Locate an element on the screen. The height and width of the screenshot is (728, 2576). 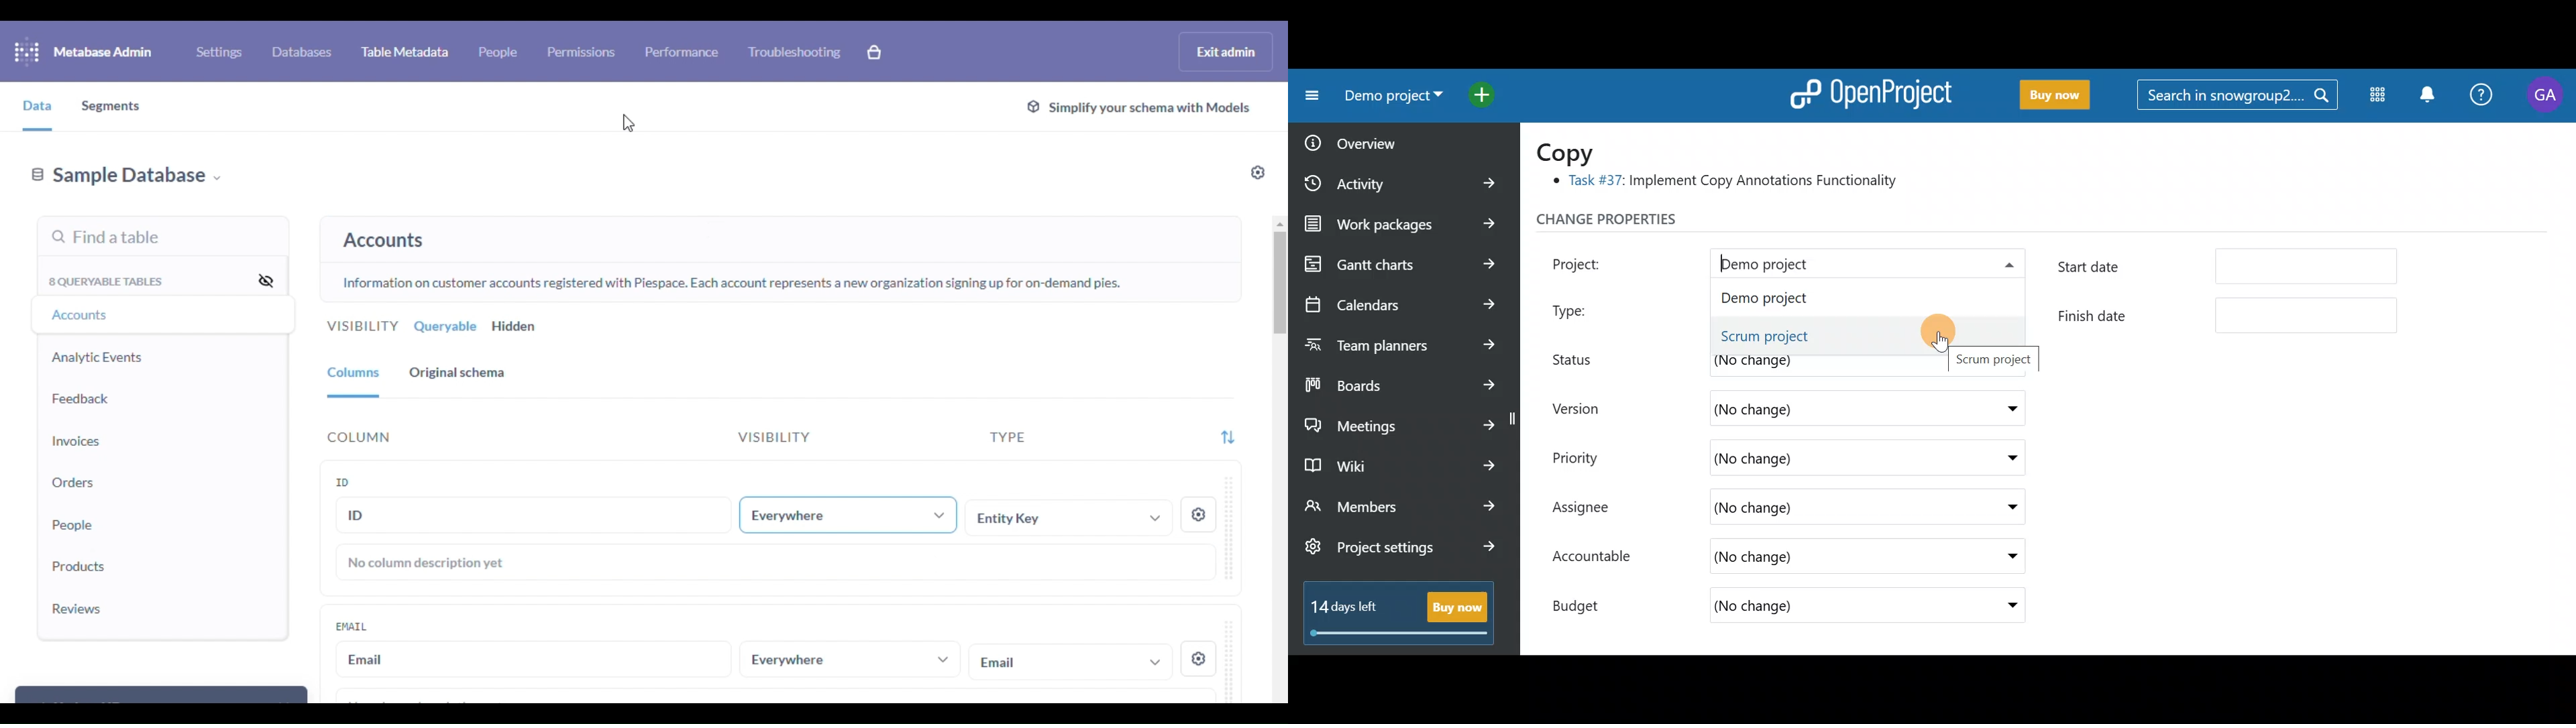
data is located at coordinates (37, 106).